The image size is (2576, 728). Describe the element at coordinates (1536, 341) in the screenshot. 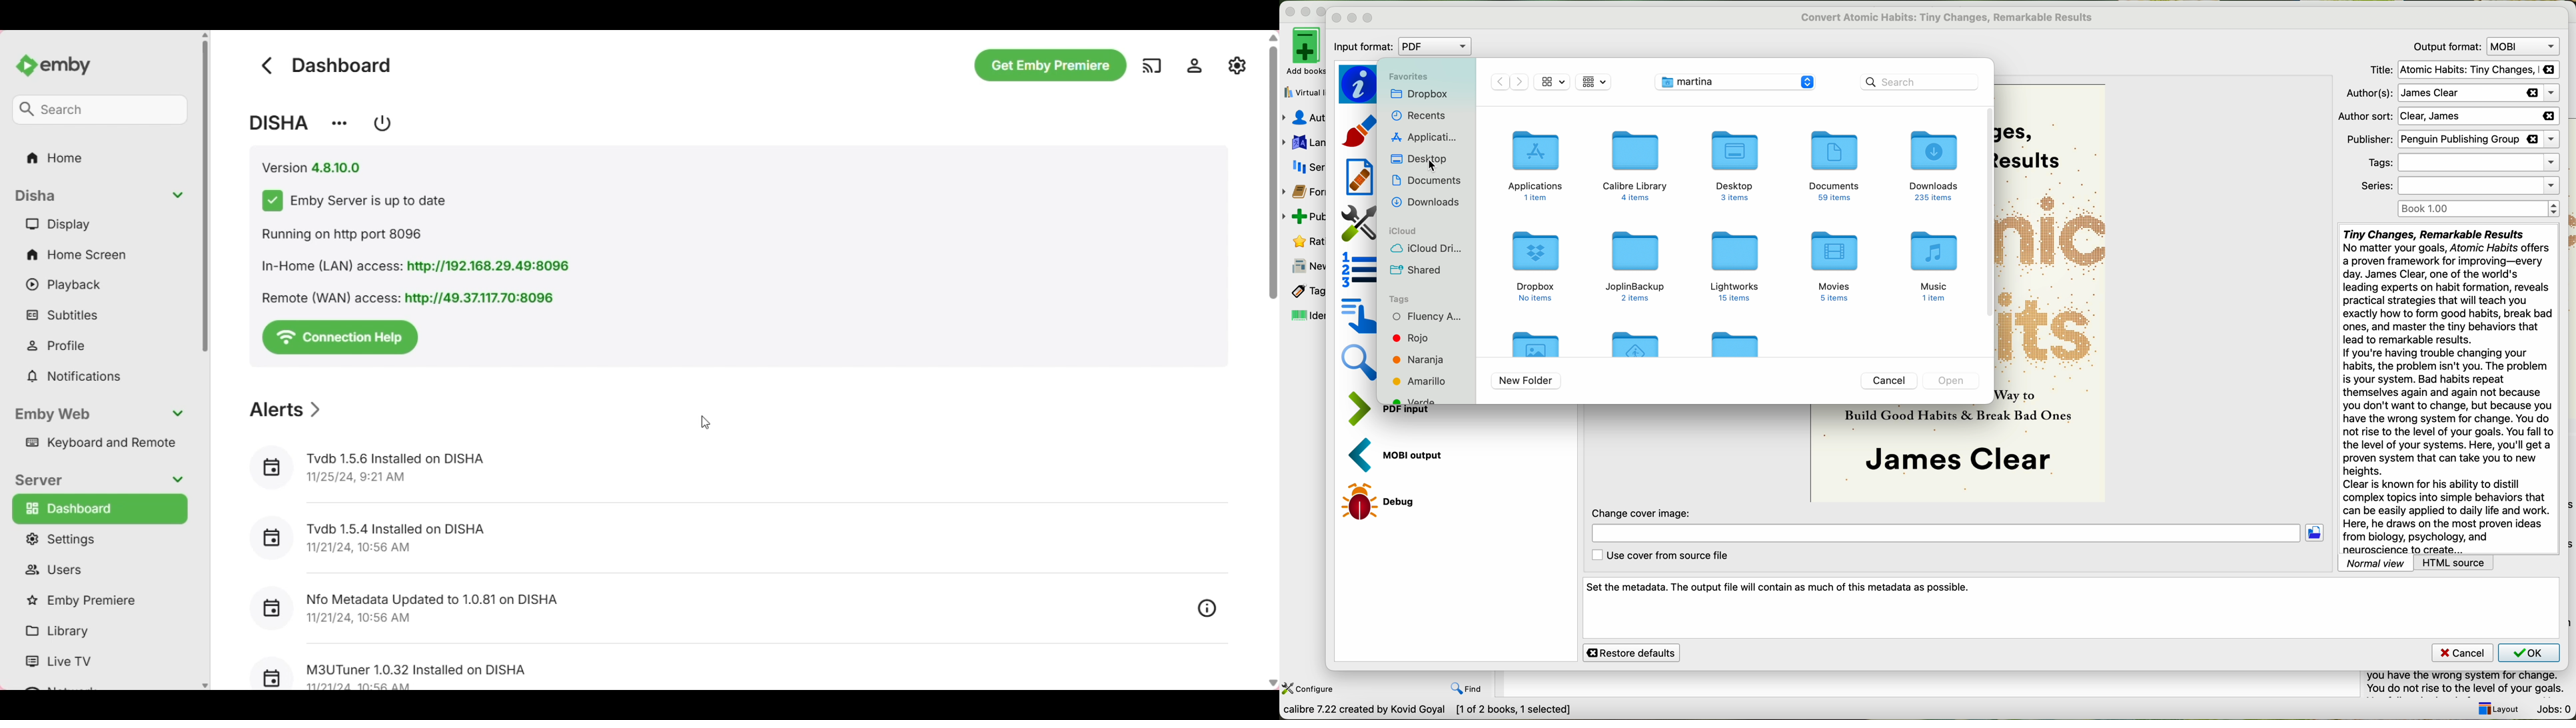

I see `folder` at that location.